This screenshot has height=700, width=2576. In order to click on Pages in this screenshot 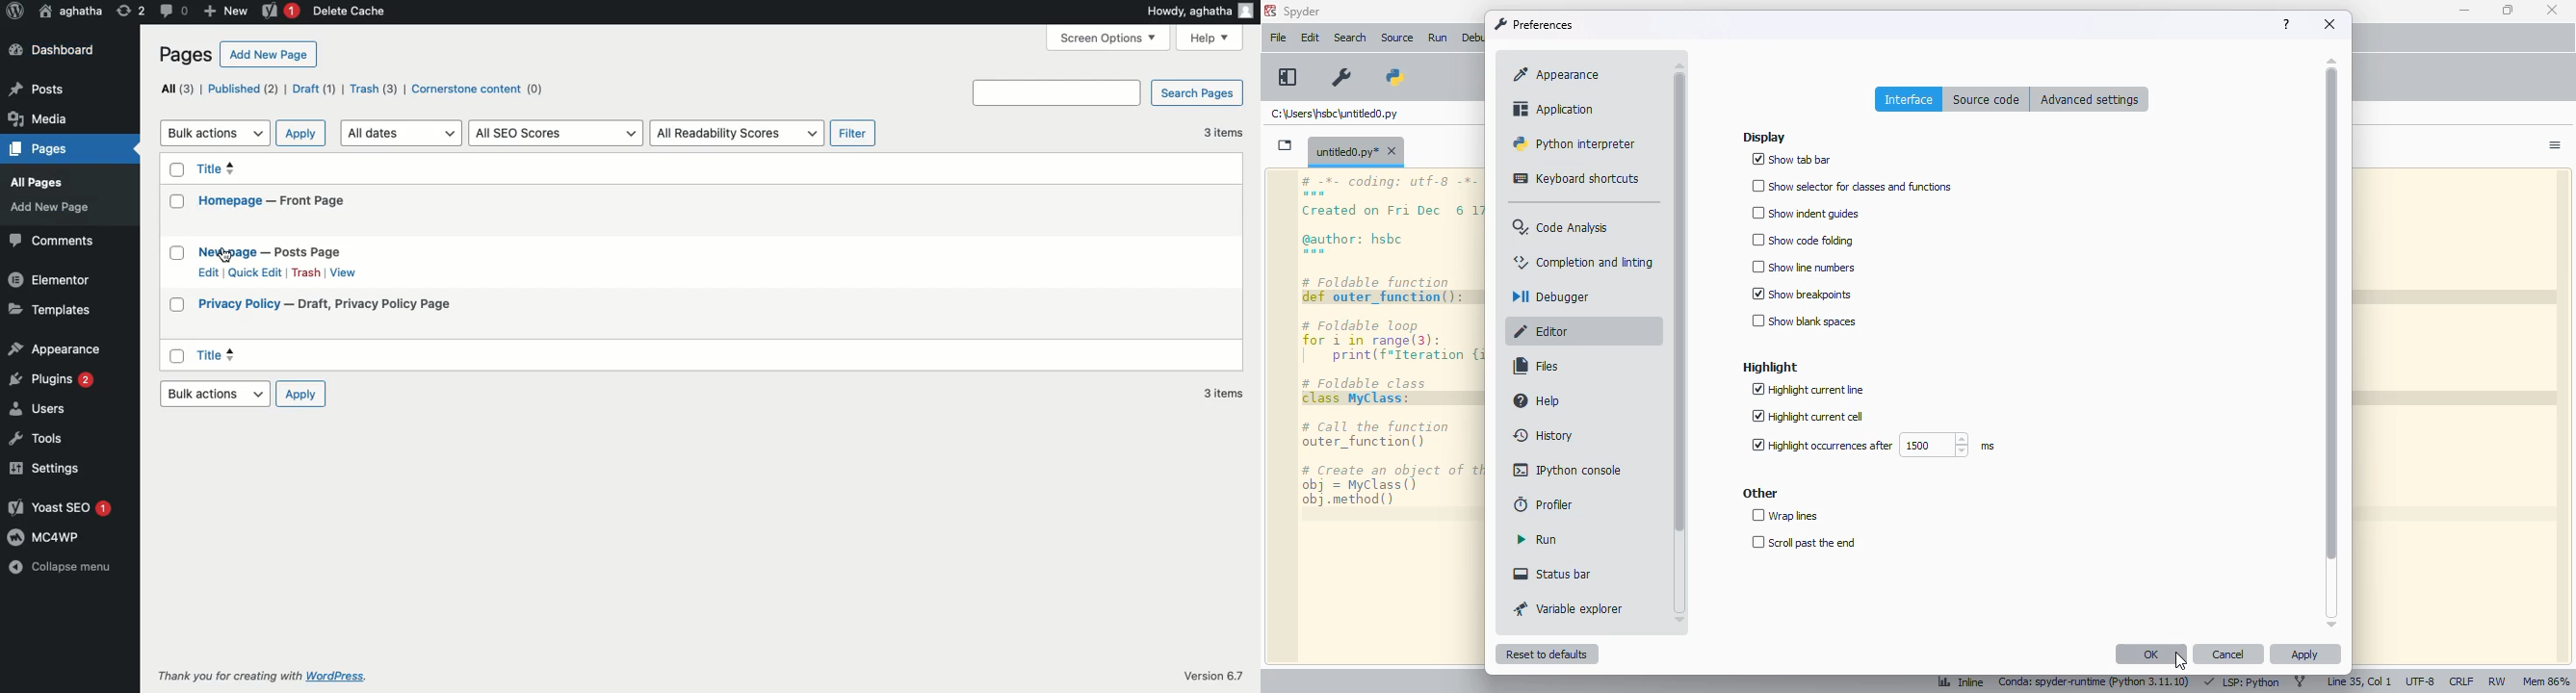, I will do `click(42, 150)`.